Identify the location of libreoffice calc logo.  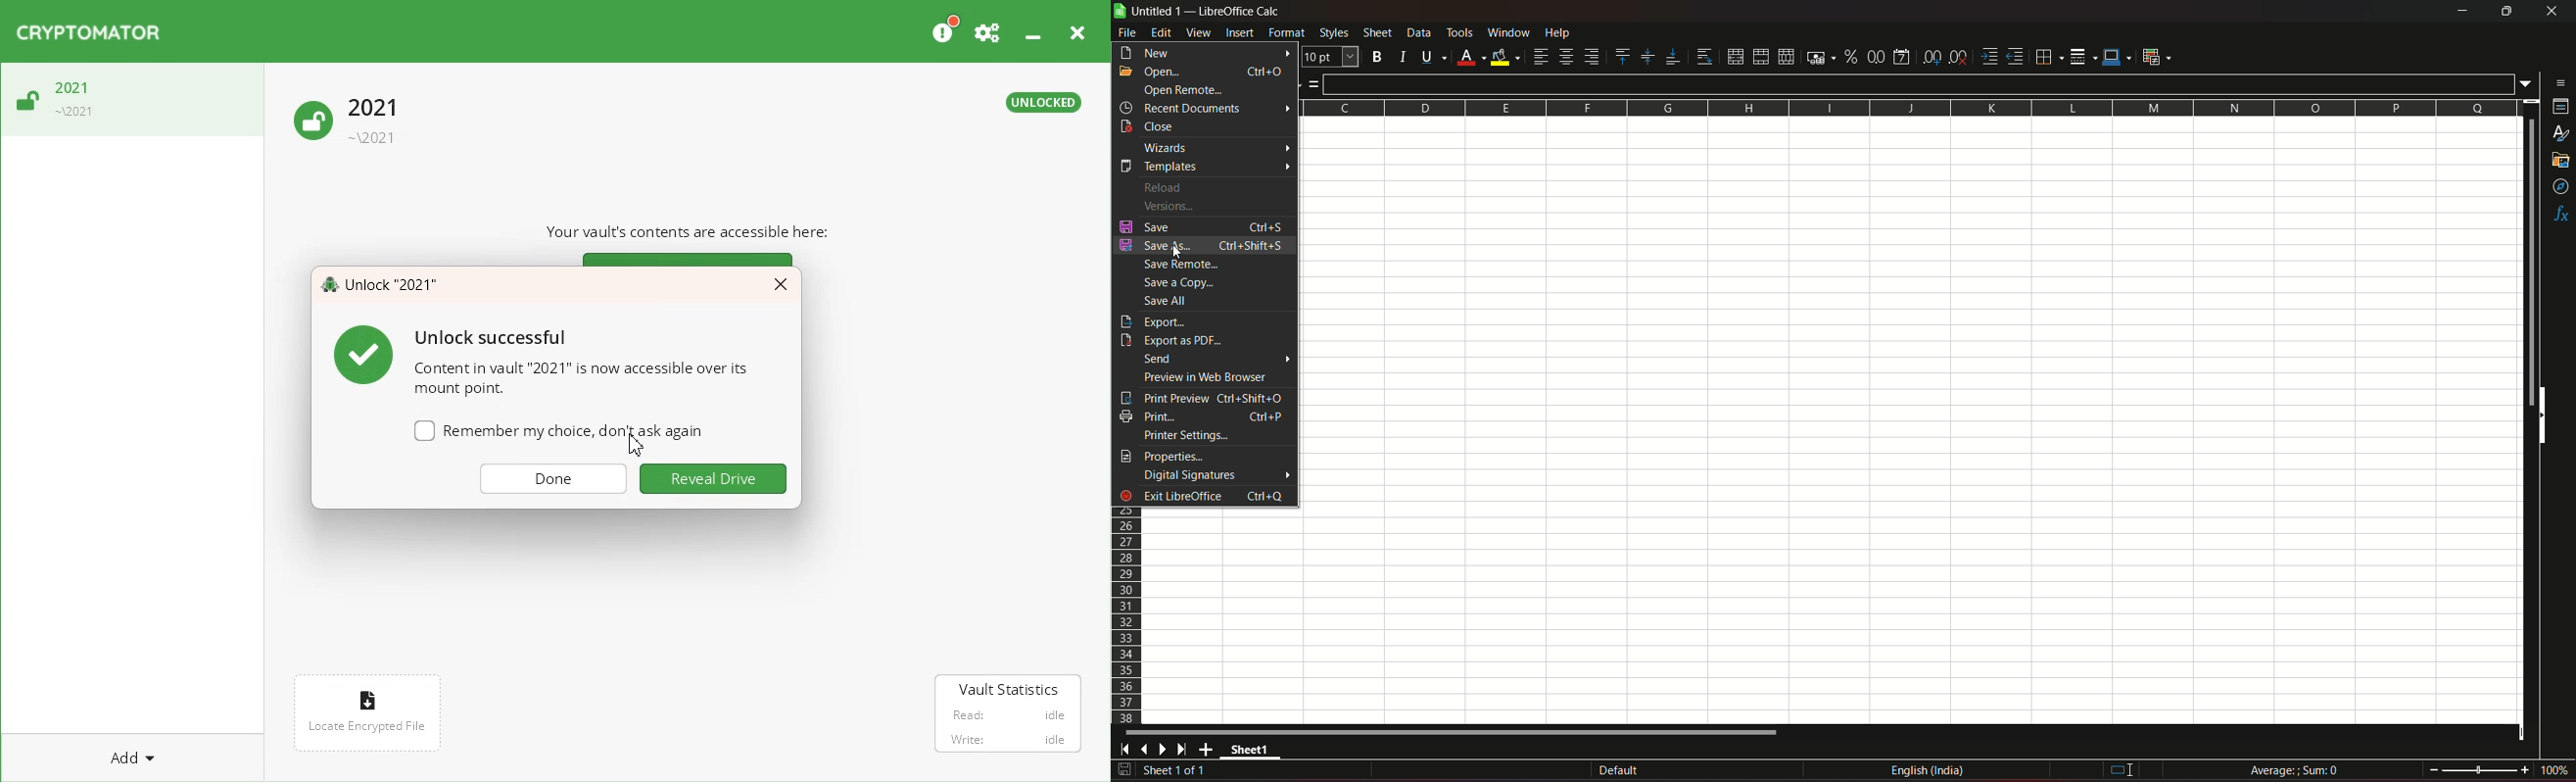
(1120, 12).